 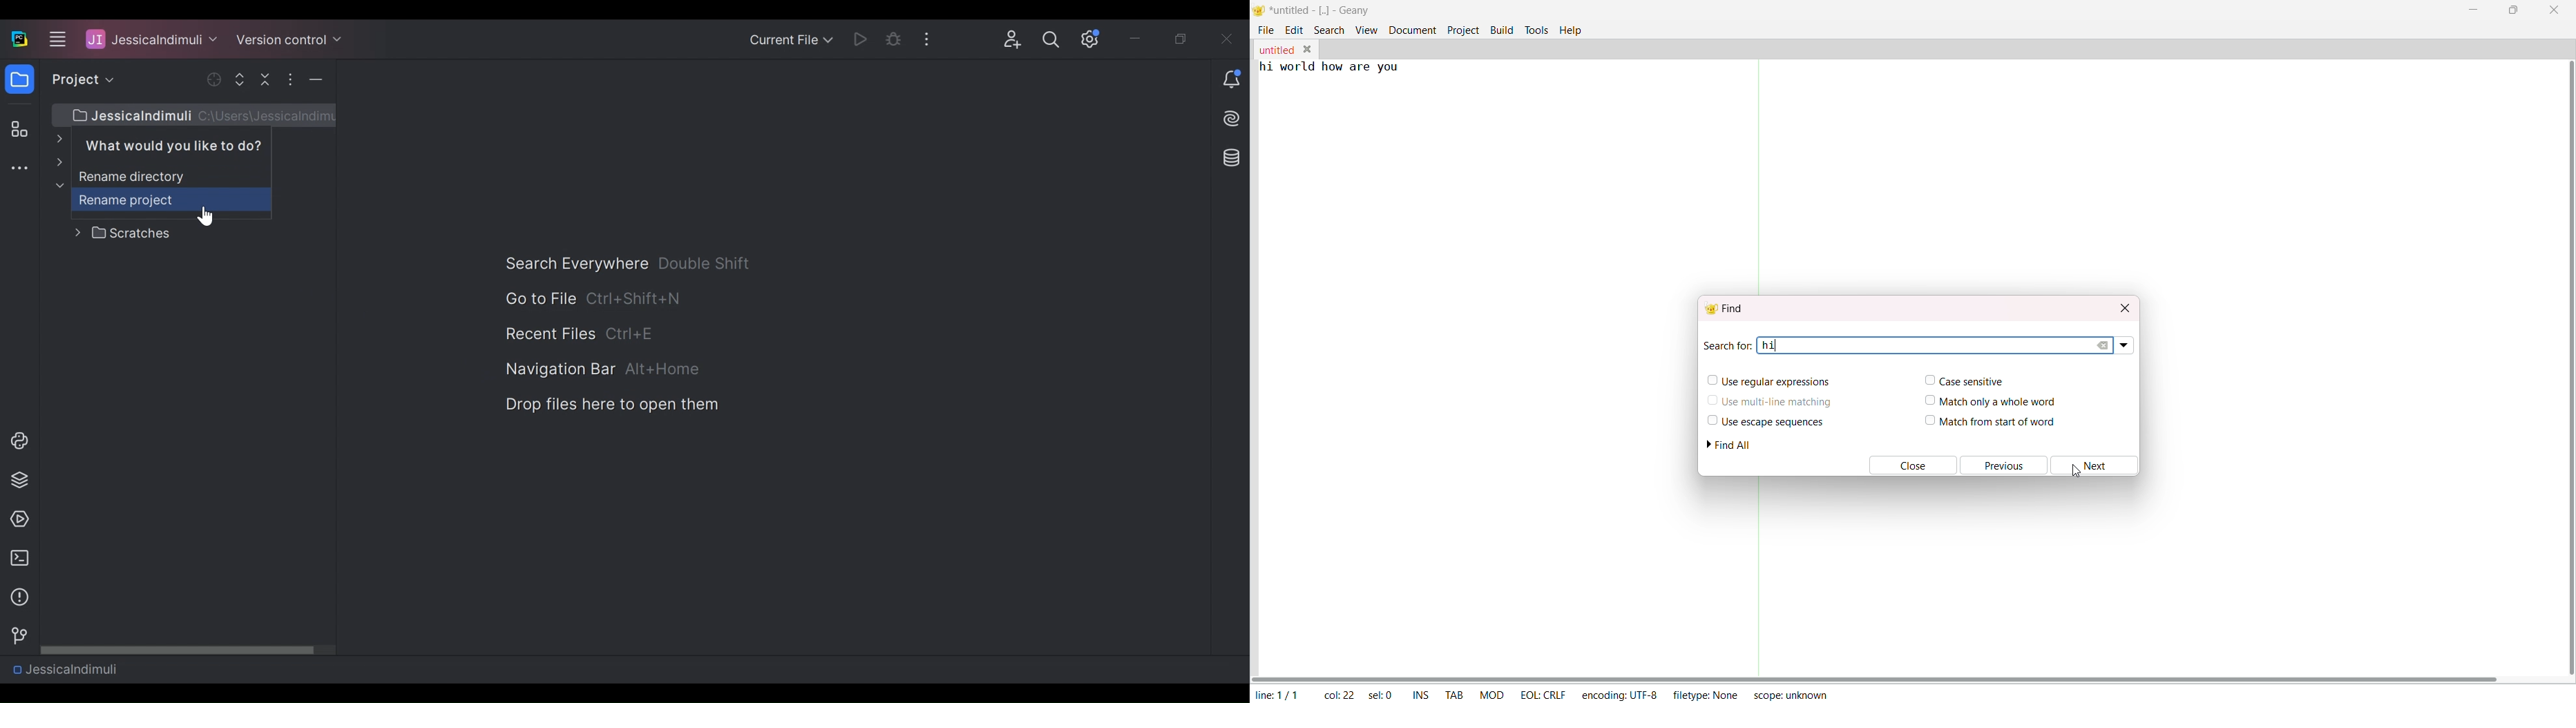 What do you see at coordinates (1992, 401) in the screenshot?
I see `match only a whole word` at bounding box center [1992, 401].